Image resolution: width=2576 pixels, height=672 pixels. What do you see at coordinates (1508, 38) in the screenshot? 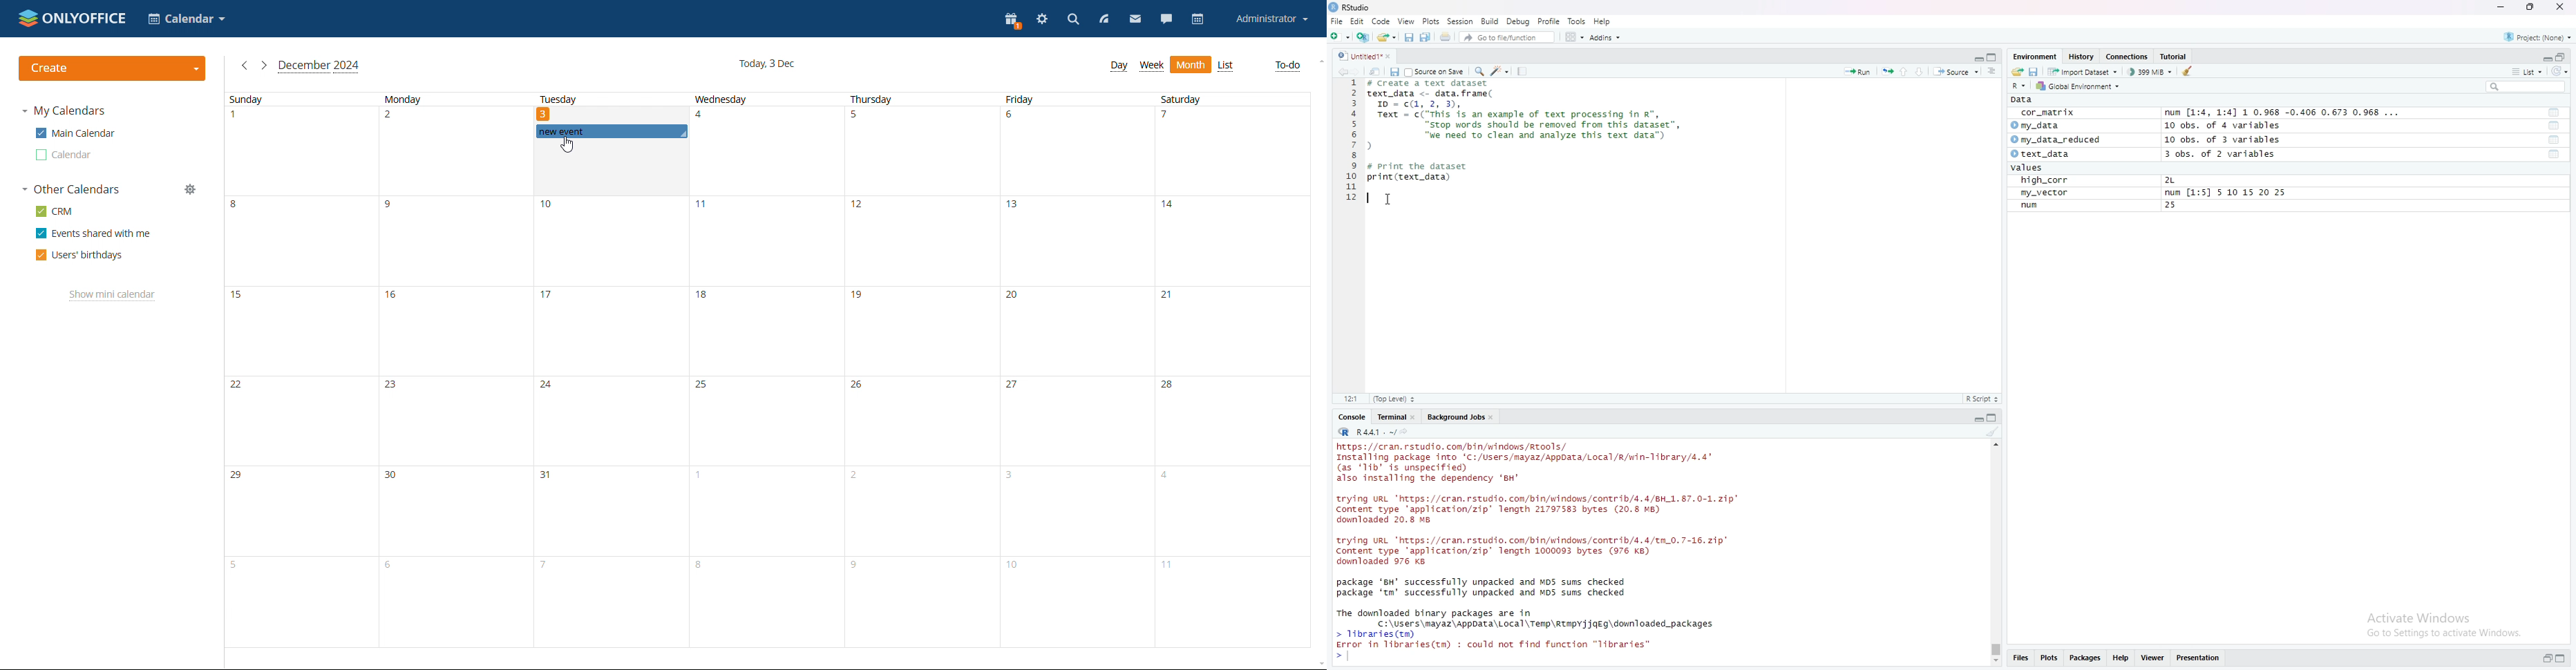
I see `go to file/function` at bounding box center [1508, 38].